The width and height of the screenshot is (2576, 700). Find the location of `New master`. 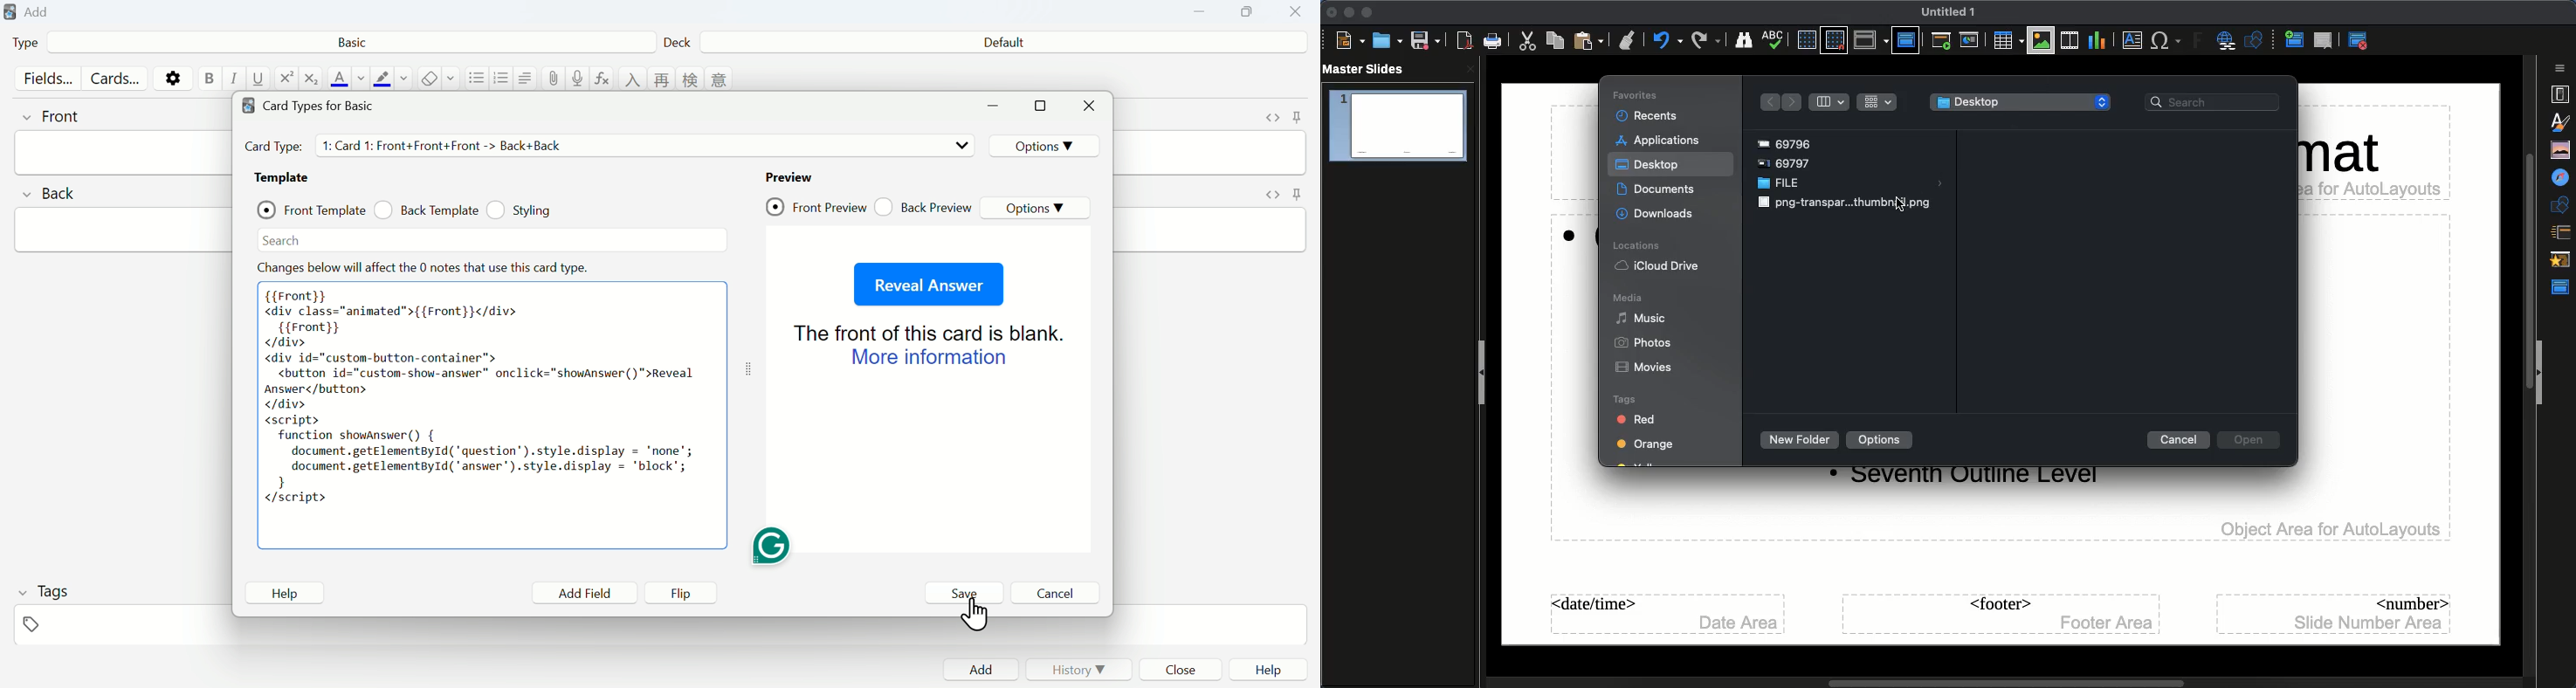

New master is located at coordinates (2292, 41).